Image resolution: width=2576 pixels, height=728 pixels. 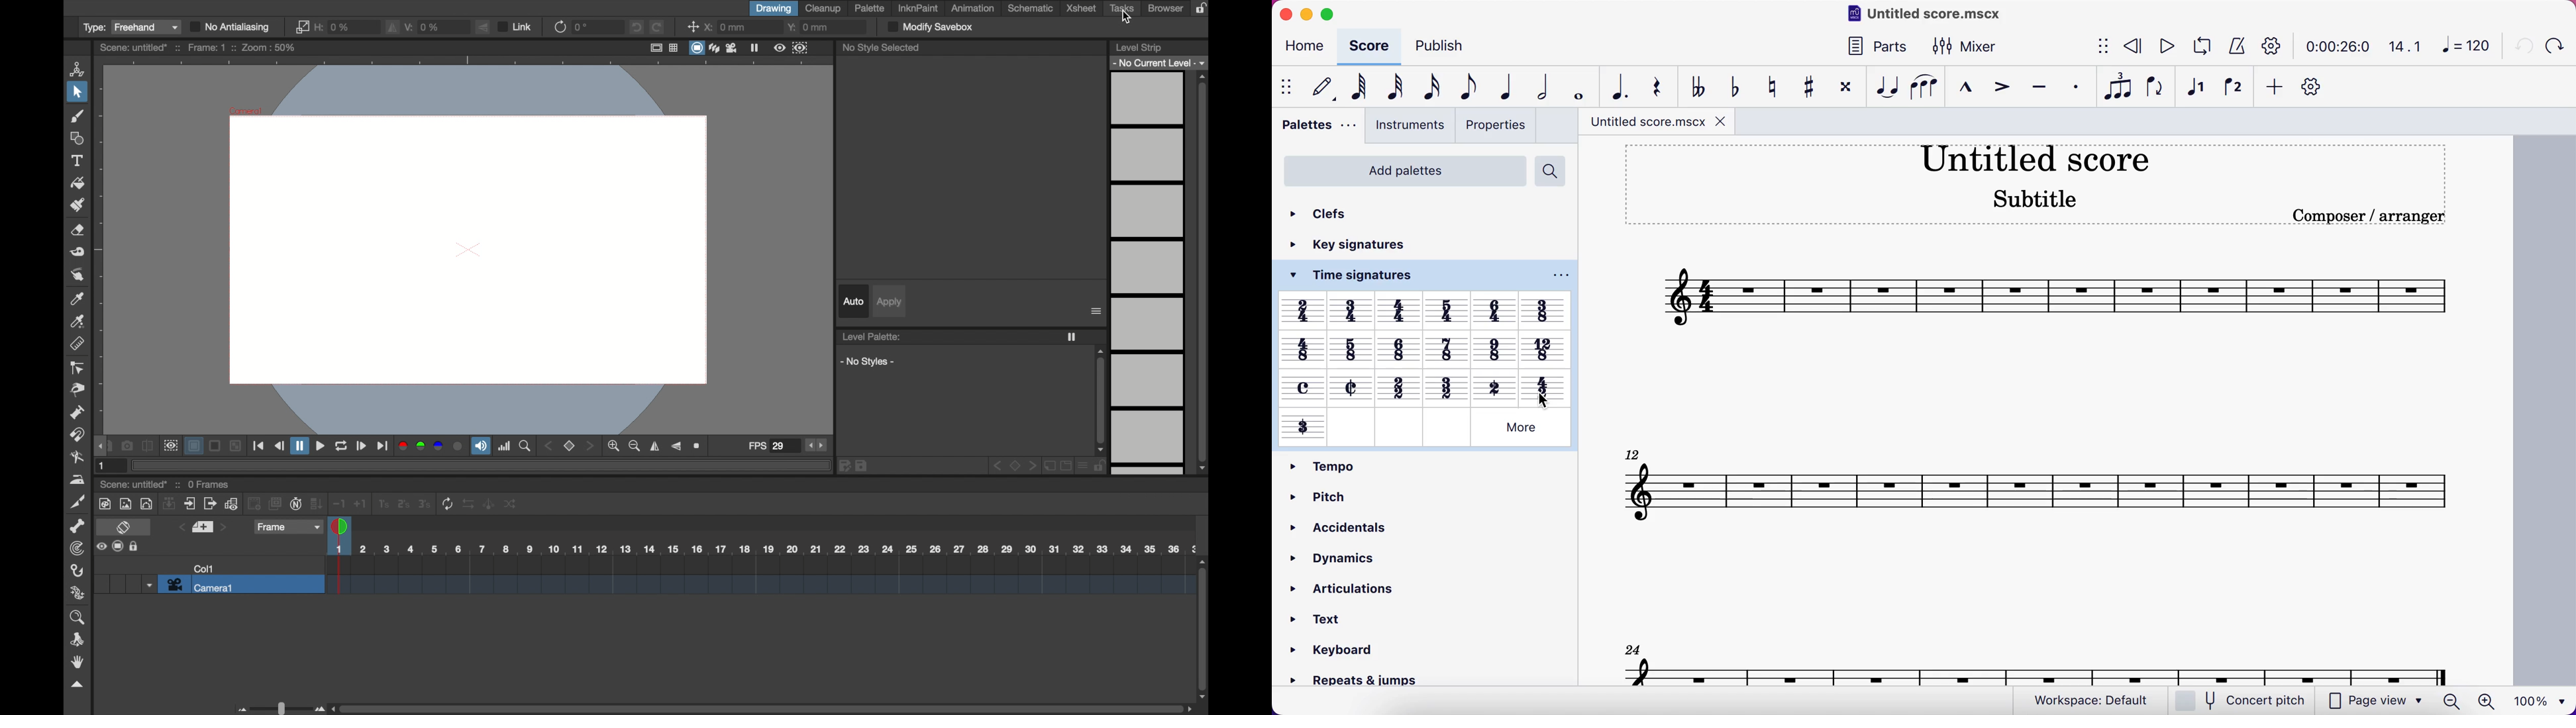 What do you see at coordinates (1963, 85) in the screenshot?
I see `marcato` at bounding box center [1963, 85].